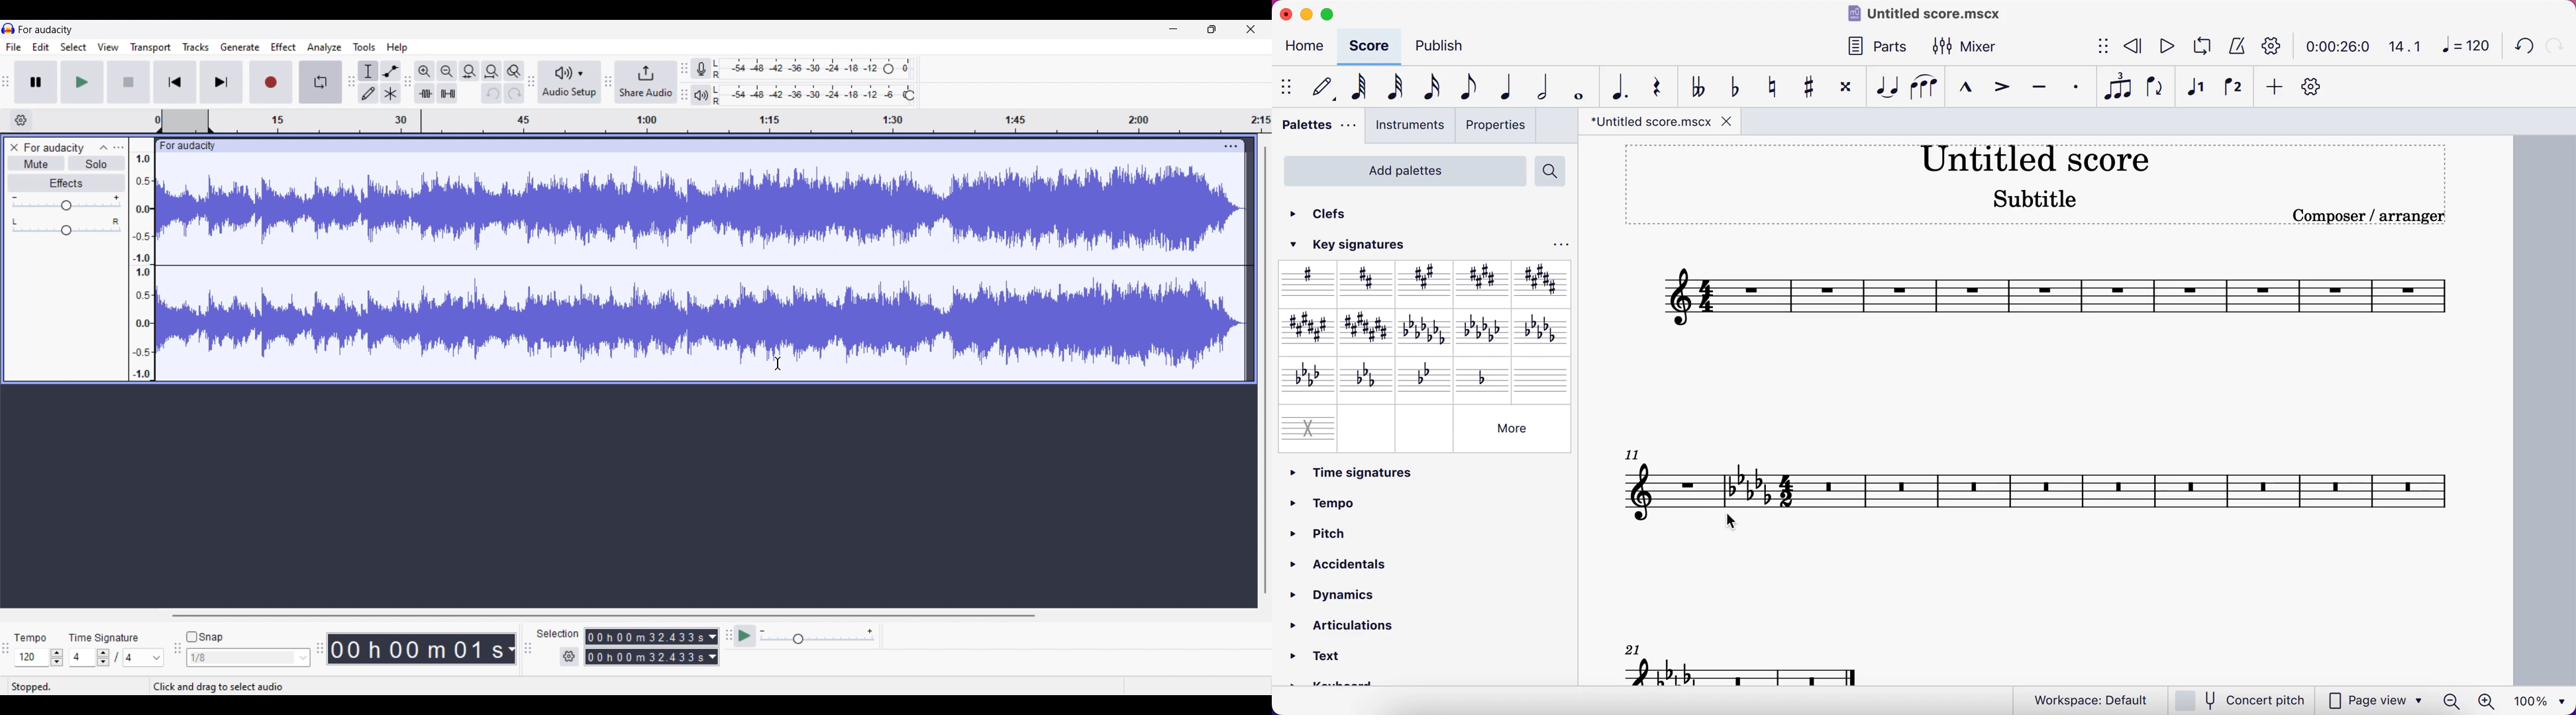 This screenshot has width=2576, height=728. Describe the element at coordinates (514, 71) in the screenshot. I see `Zoom toggle` at that location.